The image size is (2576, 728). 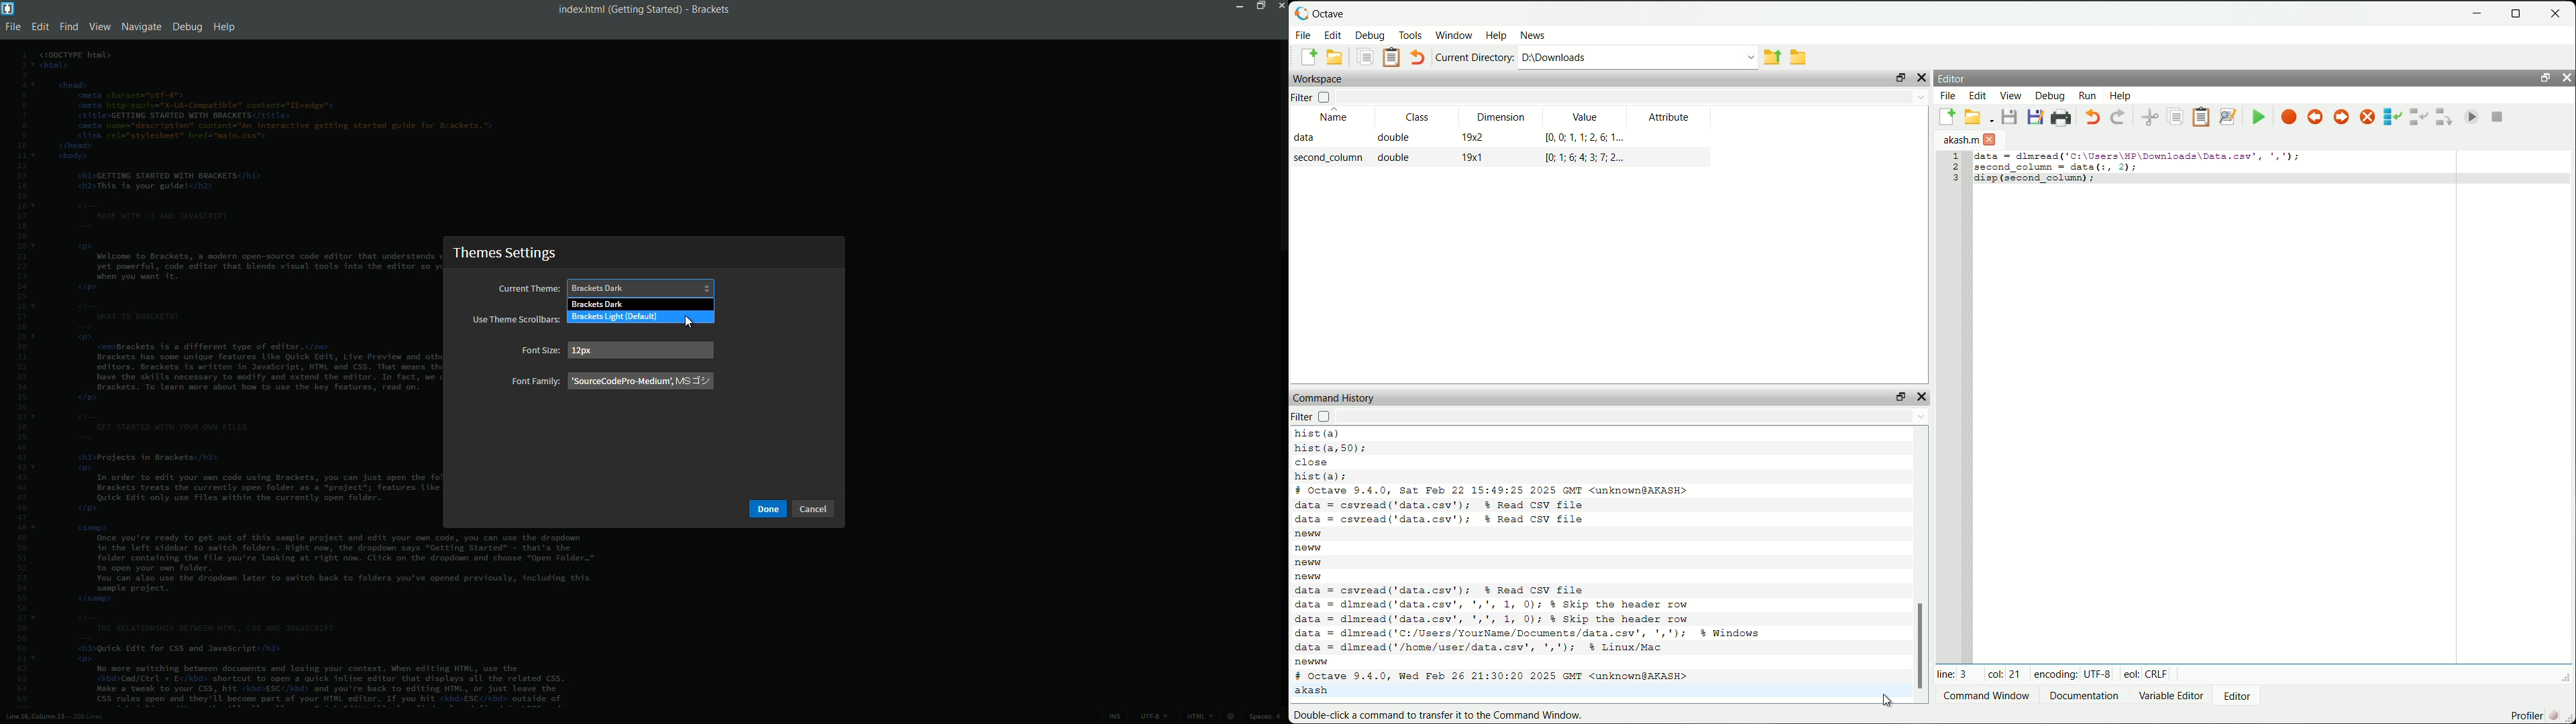 What do you see at coordinates (2366, 119) in the screenshot?
I see `remove all breakpoints` at bounding box center [2366, 119].